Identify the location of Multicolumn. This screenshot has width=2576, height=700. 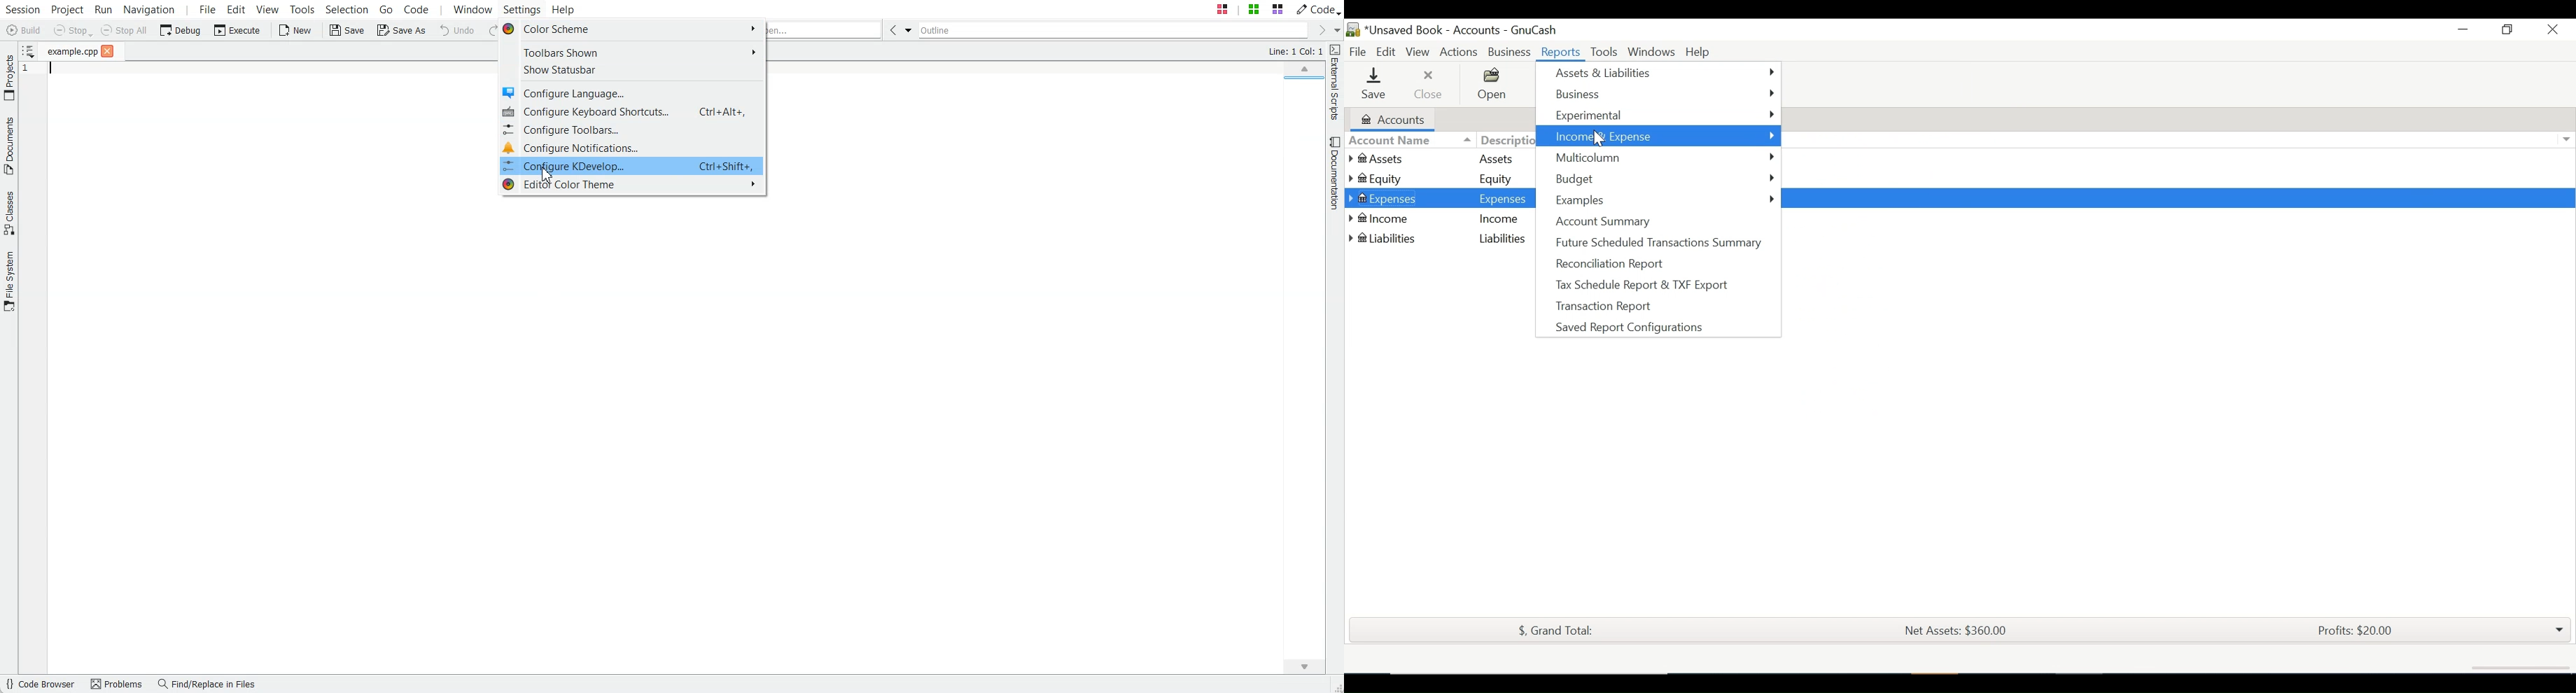
(1658, 158).